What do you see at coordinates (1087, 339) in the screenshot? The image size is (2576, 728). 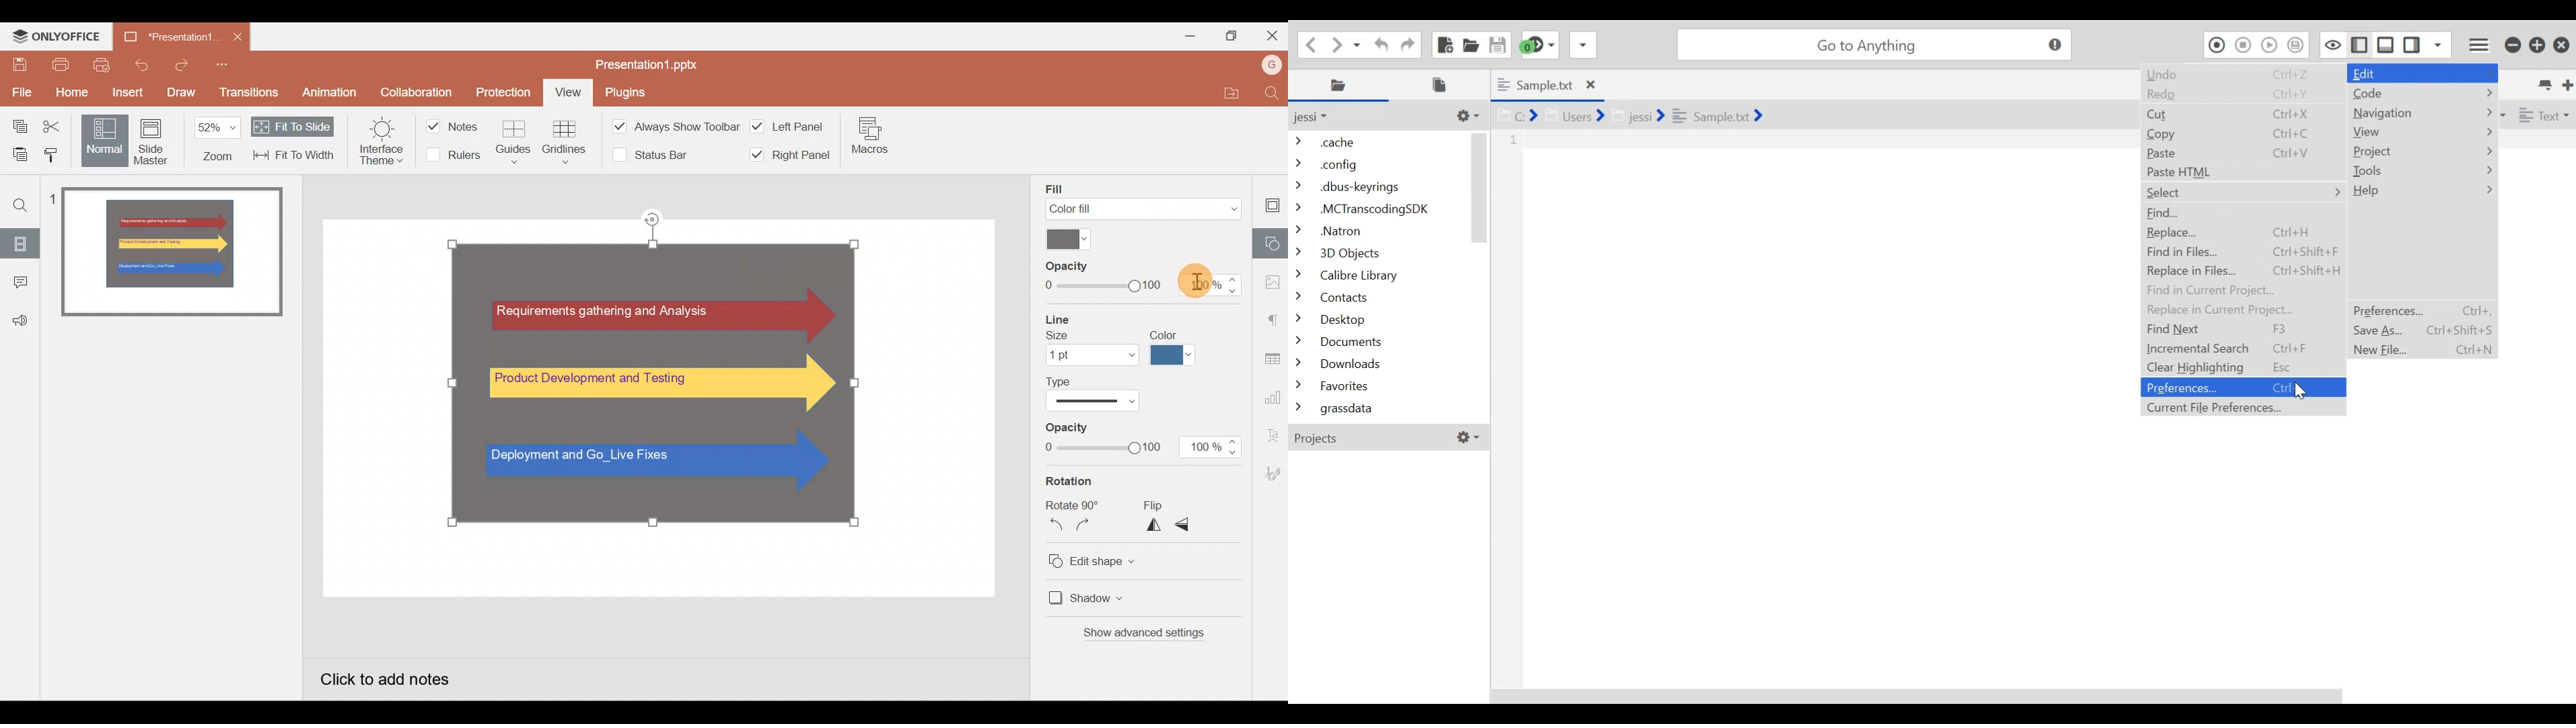 I see `Line size` at bounding box center [1087, 339].